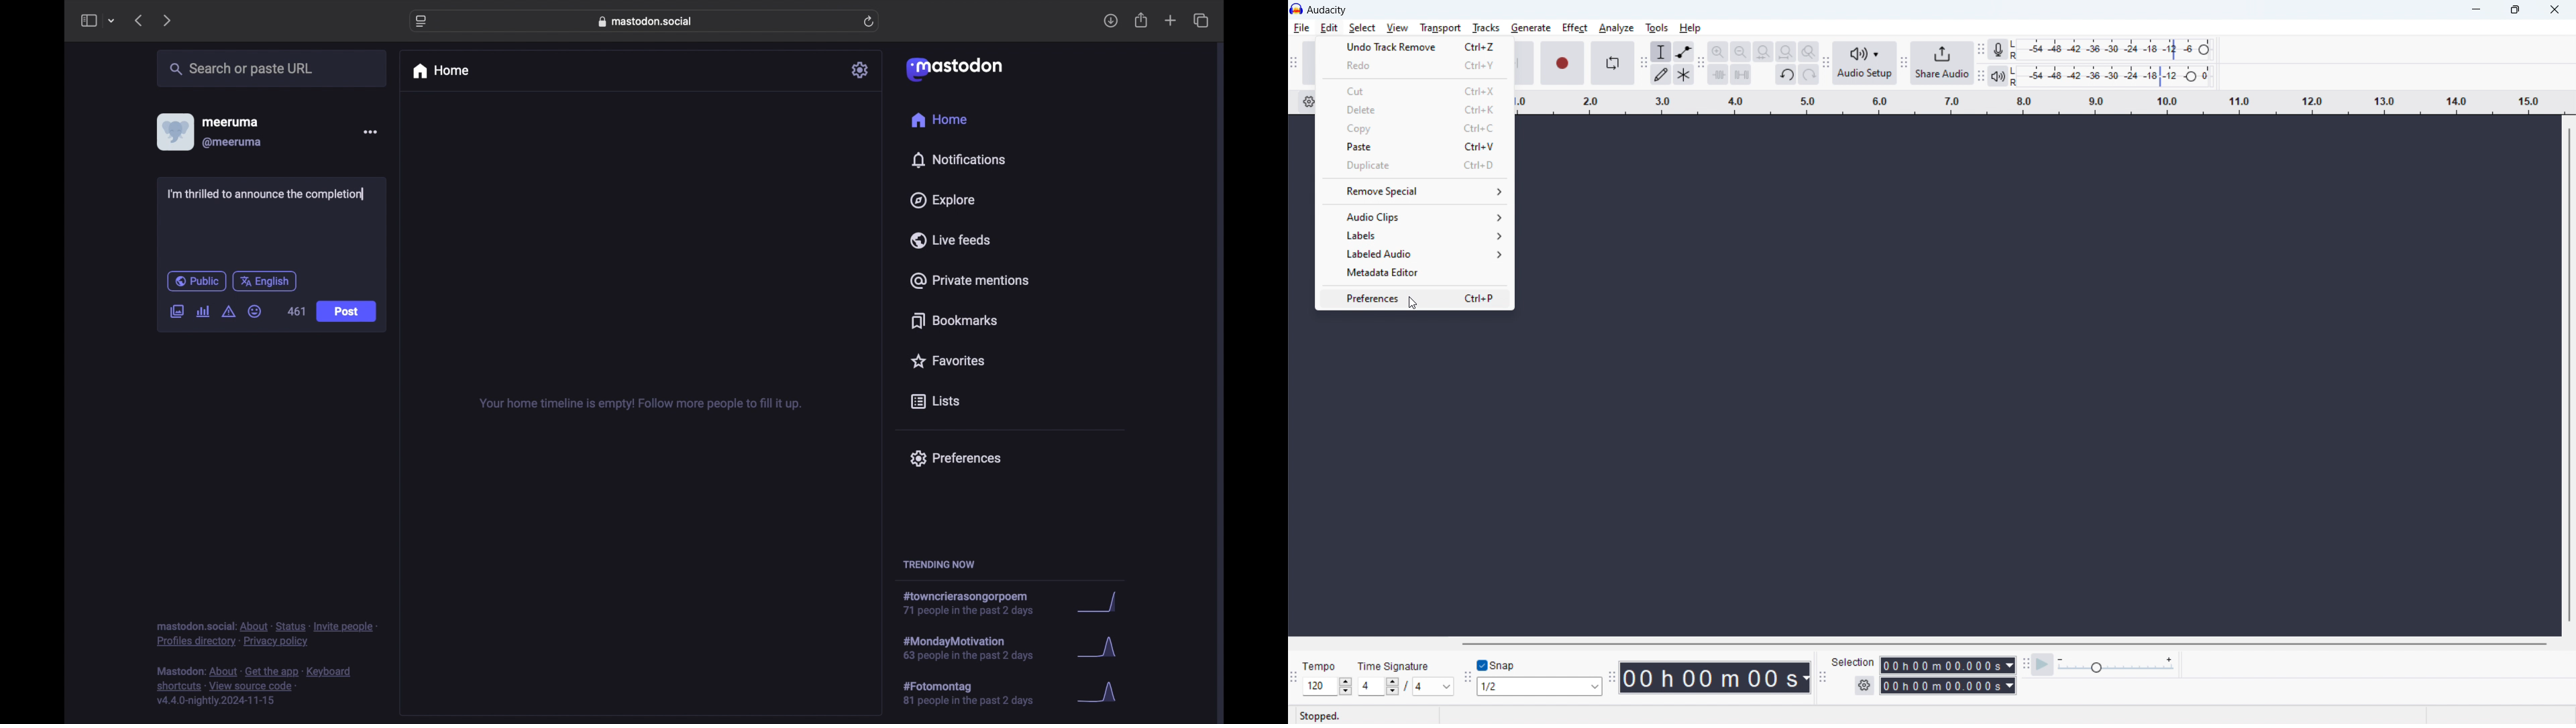 The image size is (2576, 728). Describe the element at coordinates (1110, 21) in the screenshot. I see `downloads` at that location.